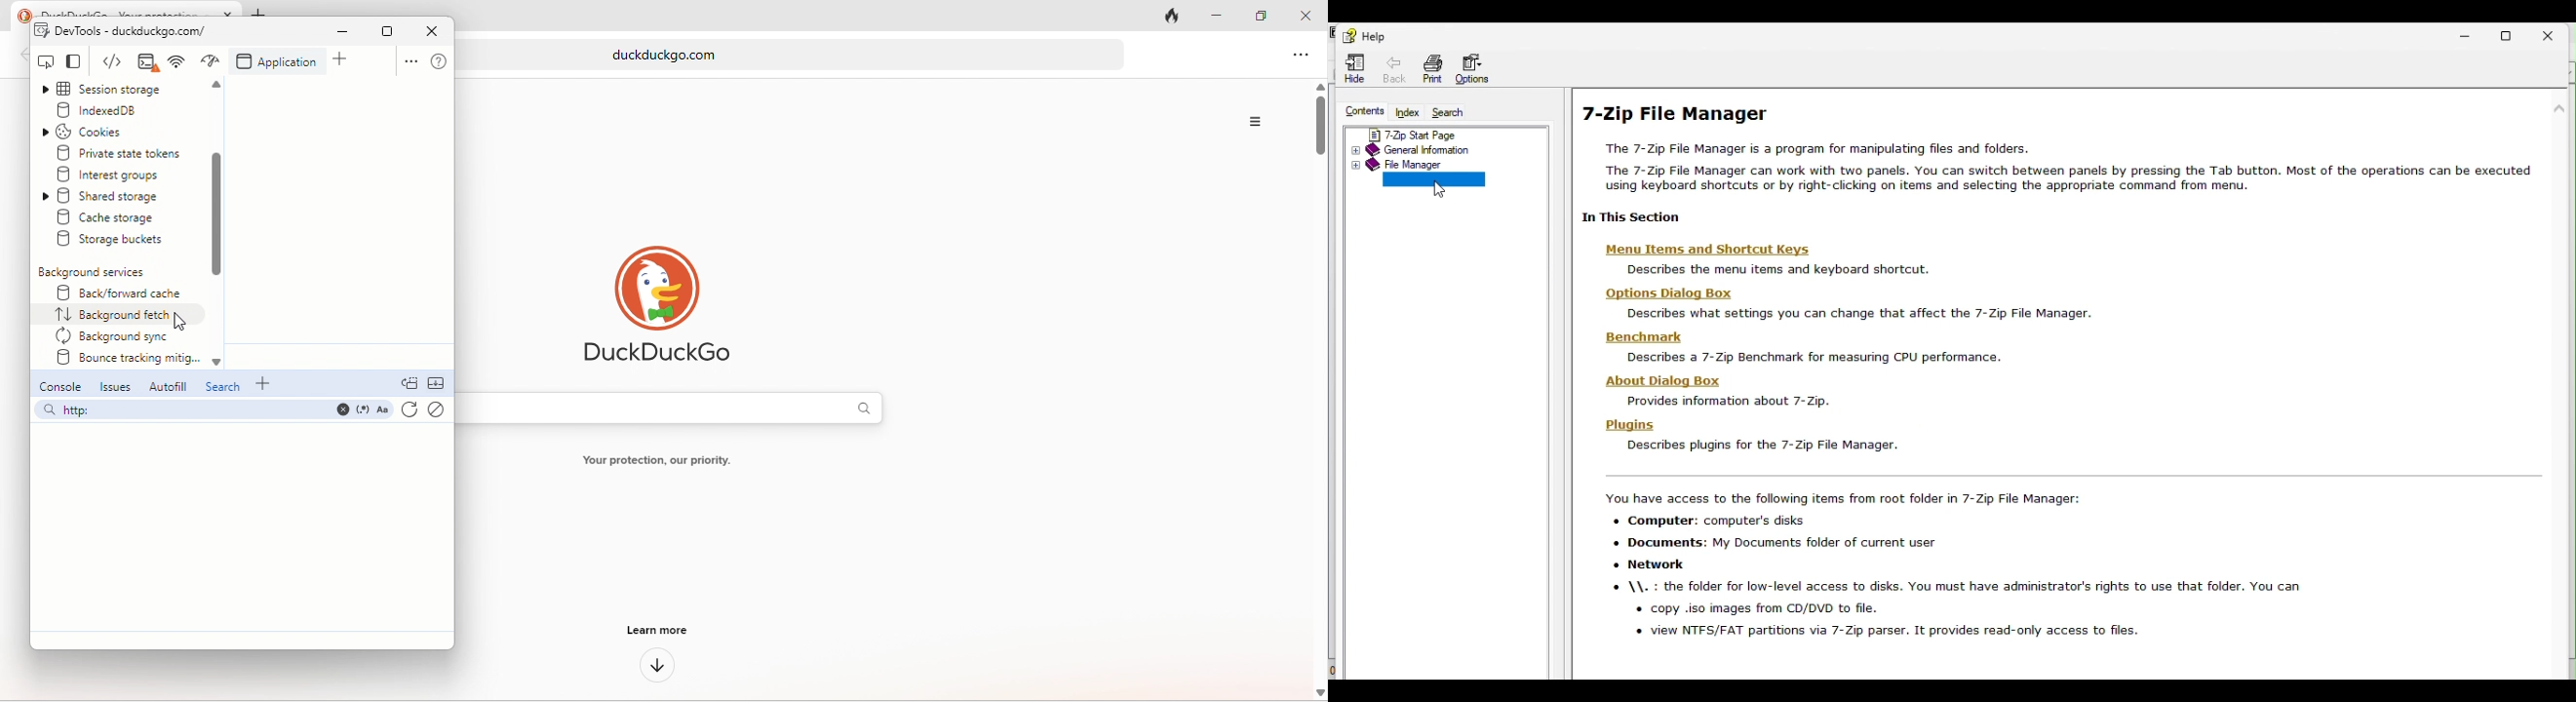 The image size is (2576, 728). I want to click on descriibe the menu items and keyboard shortcuts, so click(1772, 272).